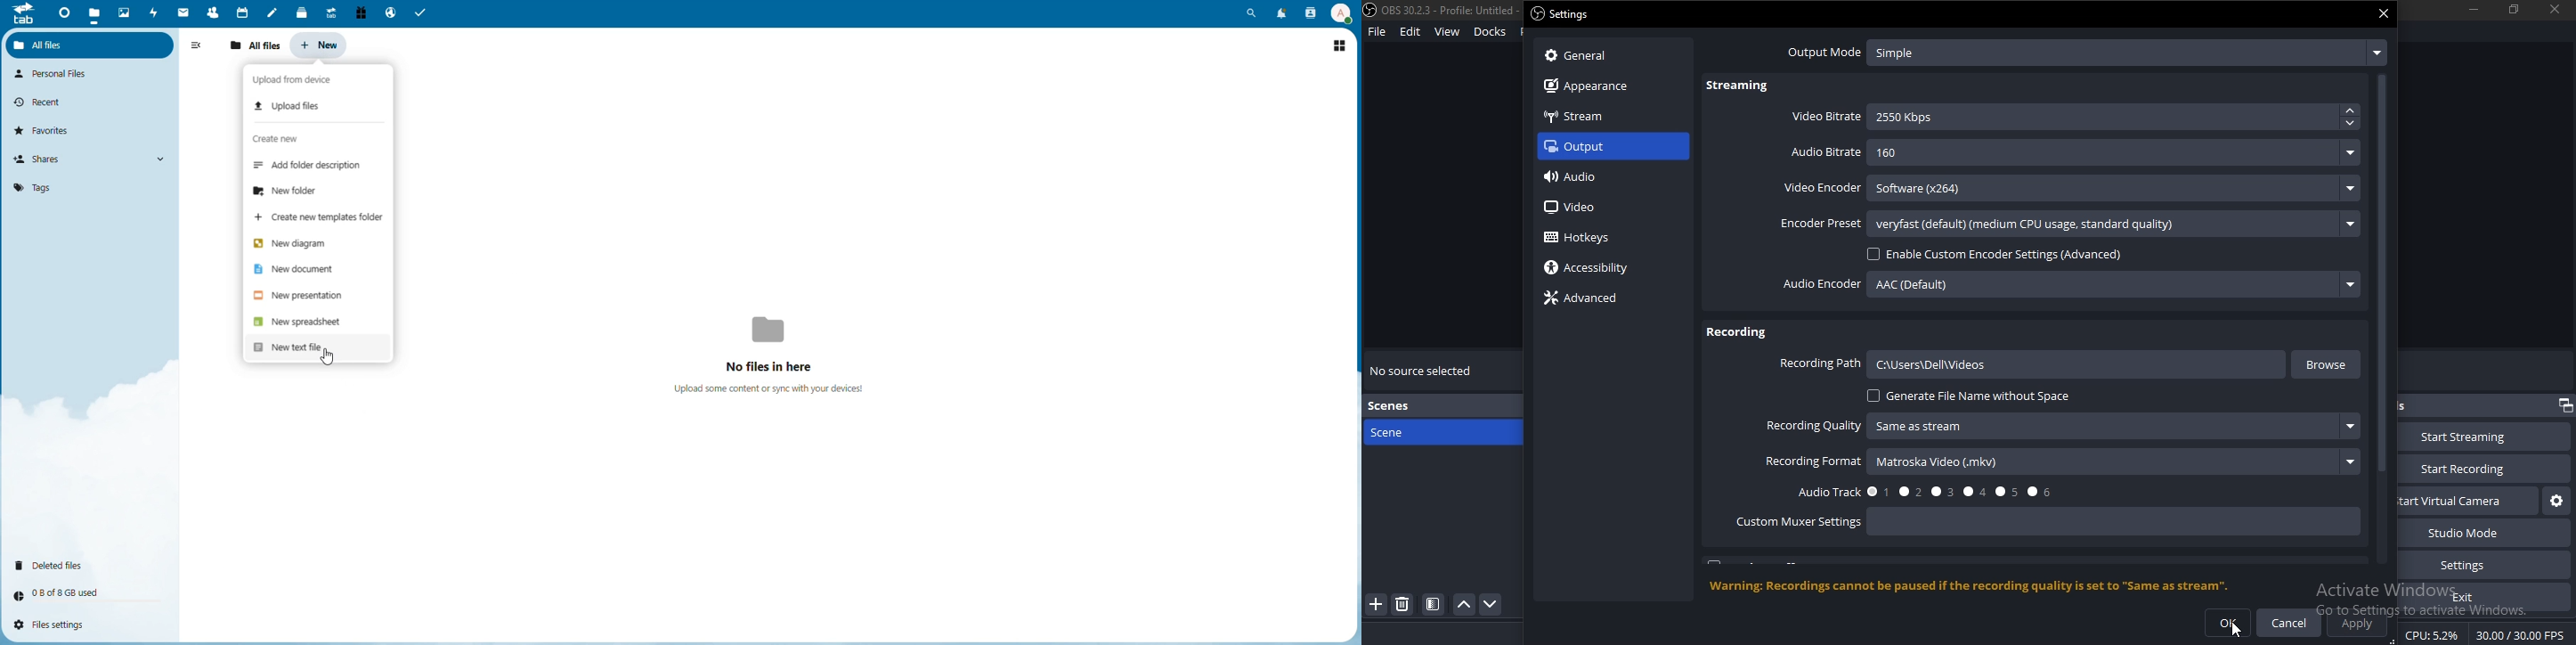  Describe the element at coordinates (293, 193) in the screenshot. I see `folder` at that location.